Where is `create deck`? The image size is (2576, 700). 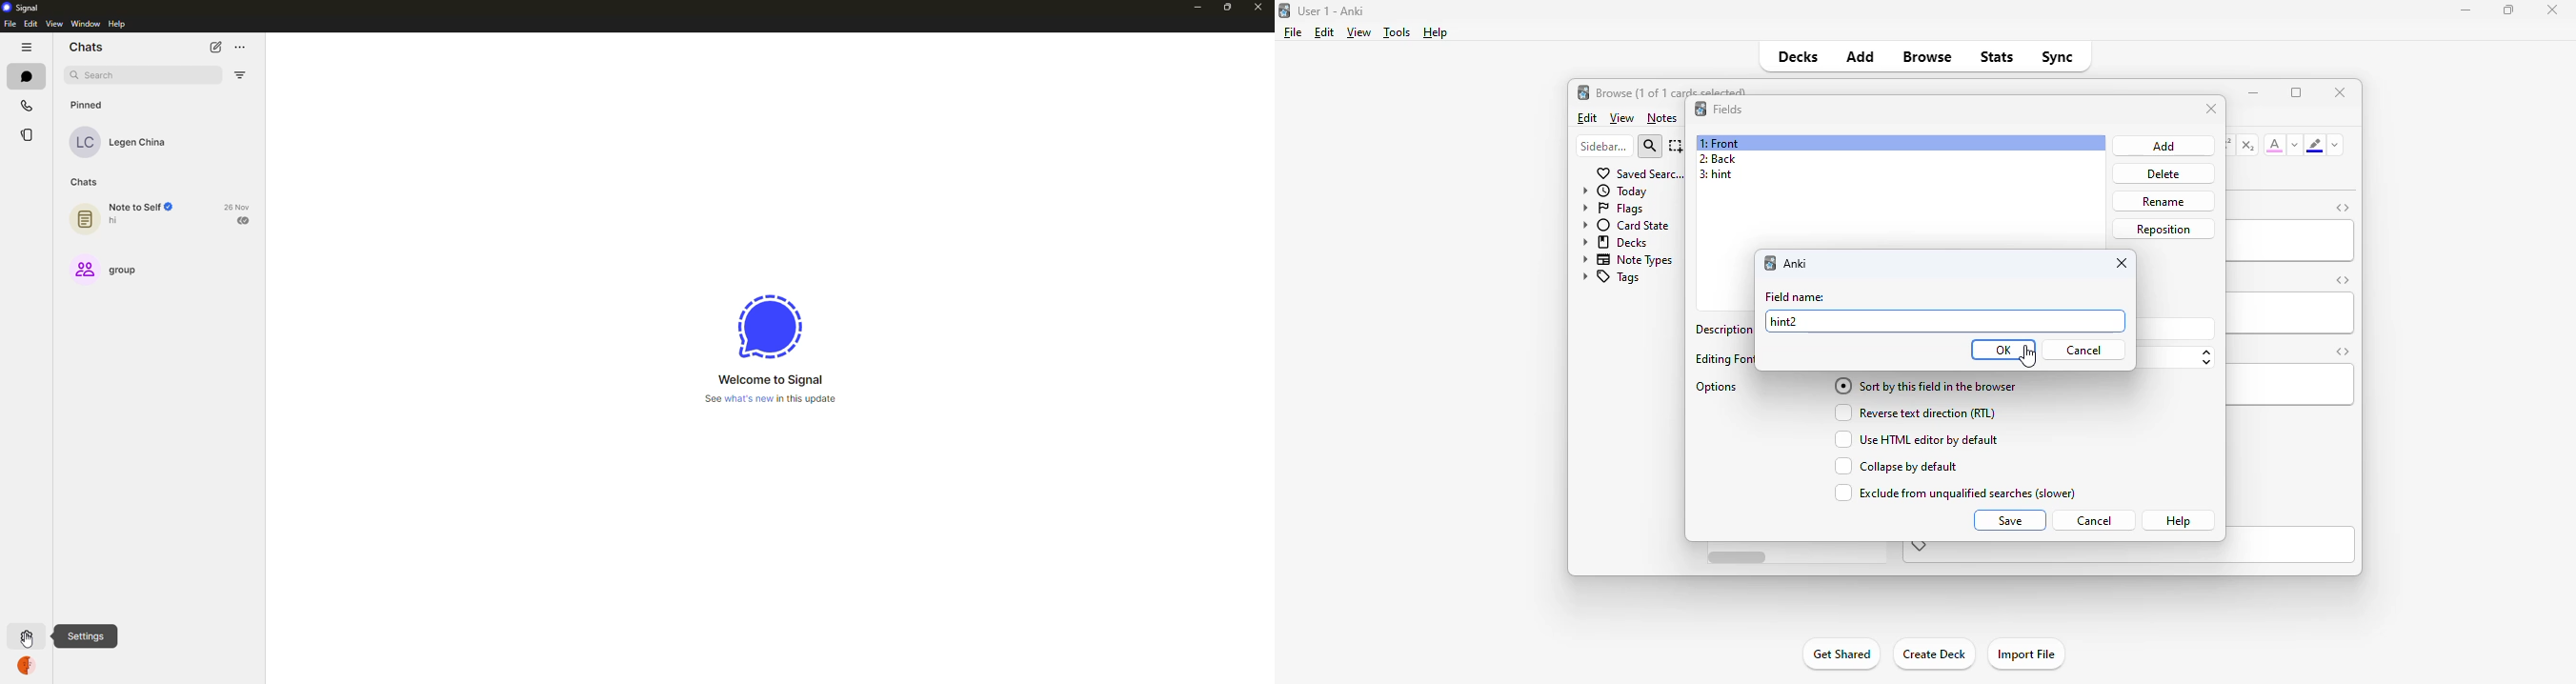
create deck is located at coordinates (1933, 653).